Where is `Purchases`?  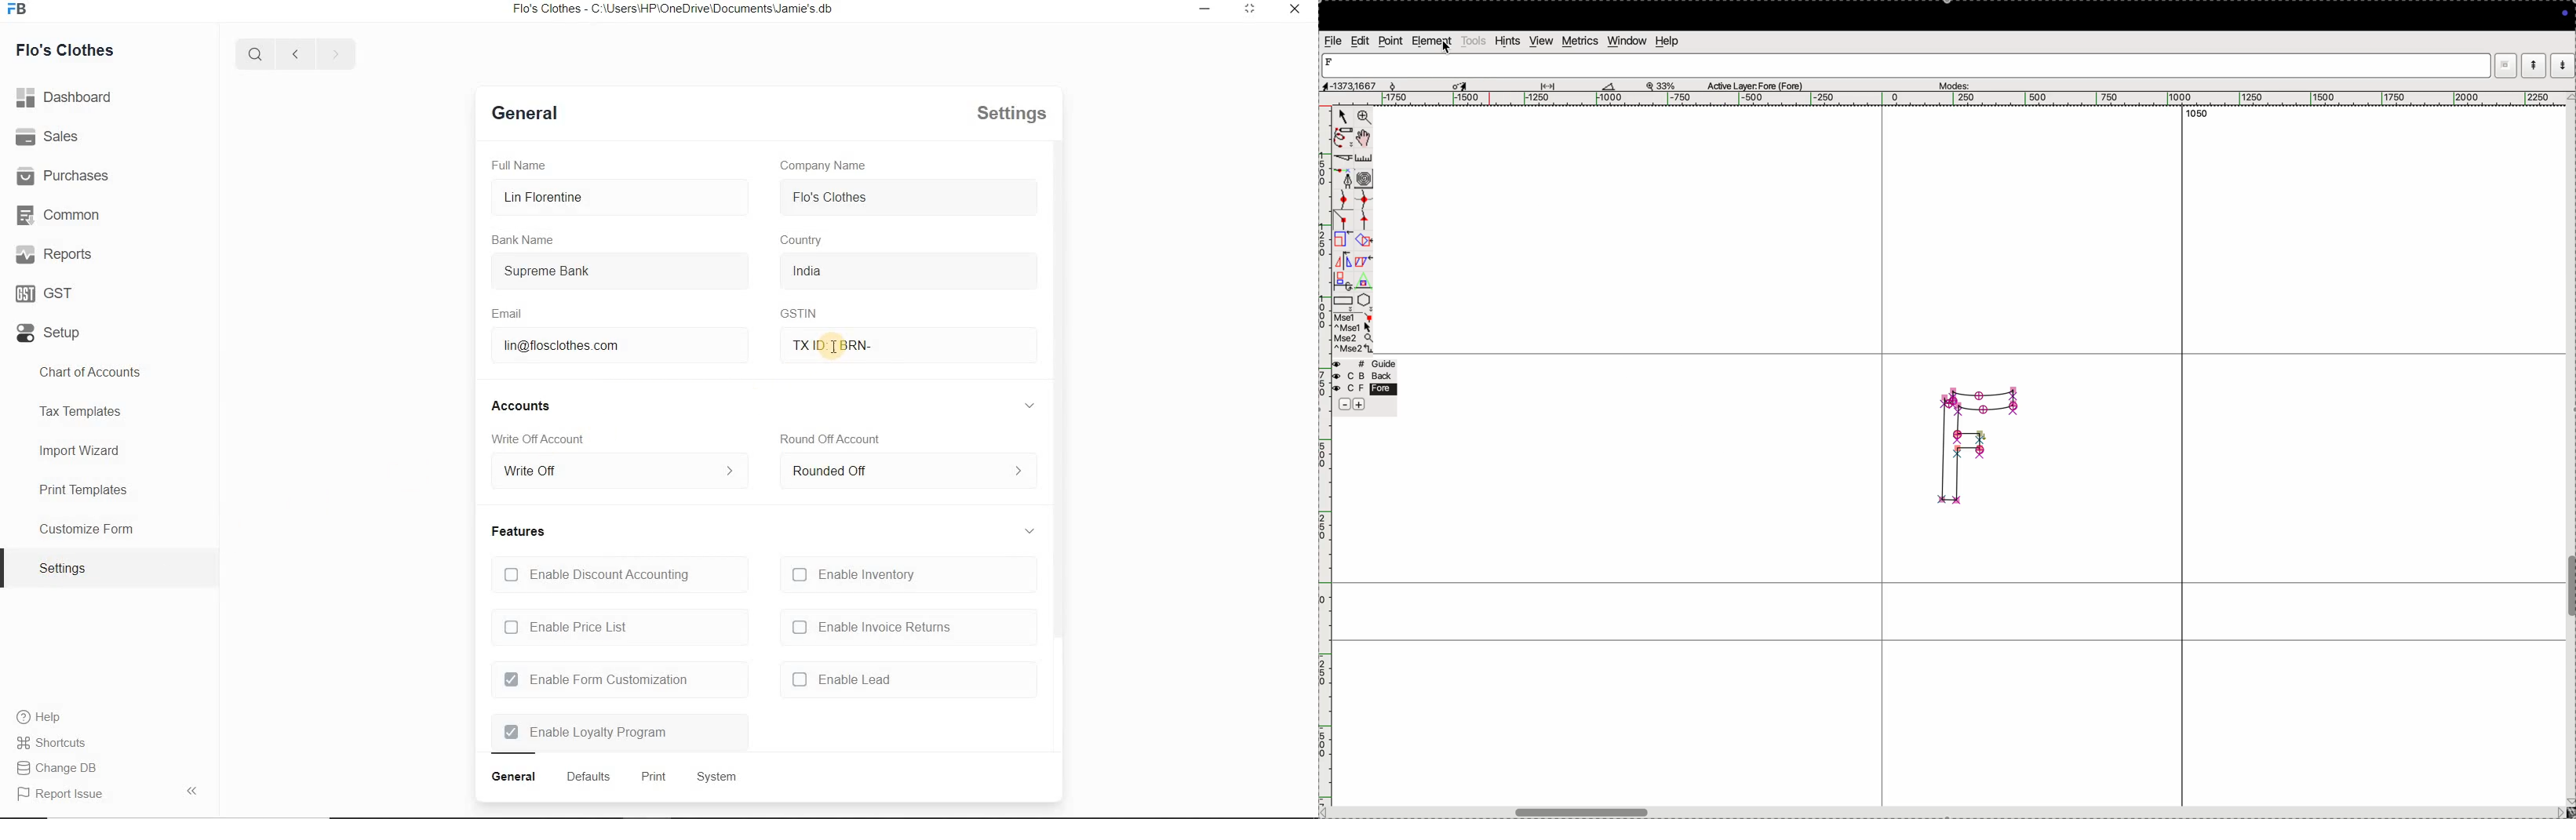 Purchases is located at coordinates (71, 177).